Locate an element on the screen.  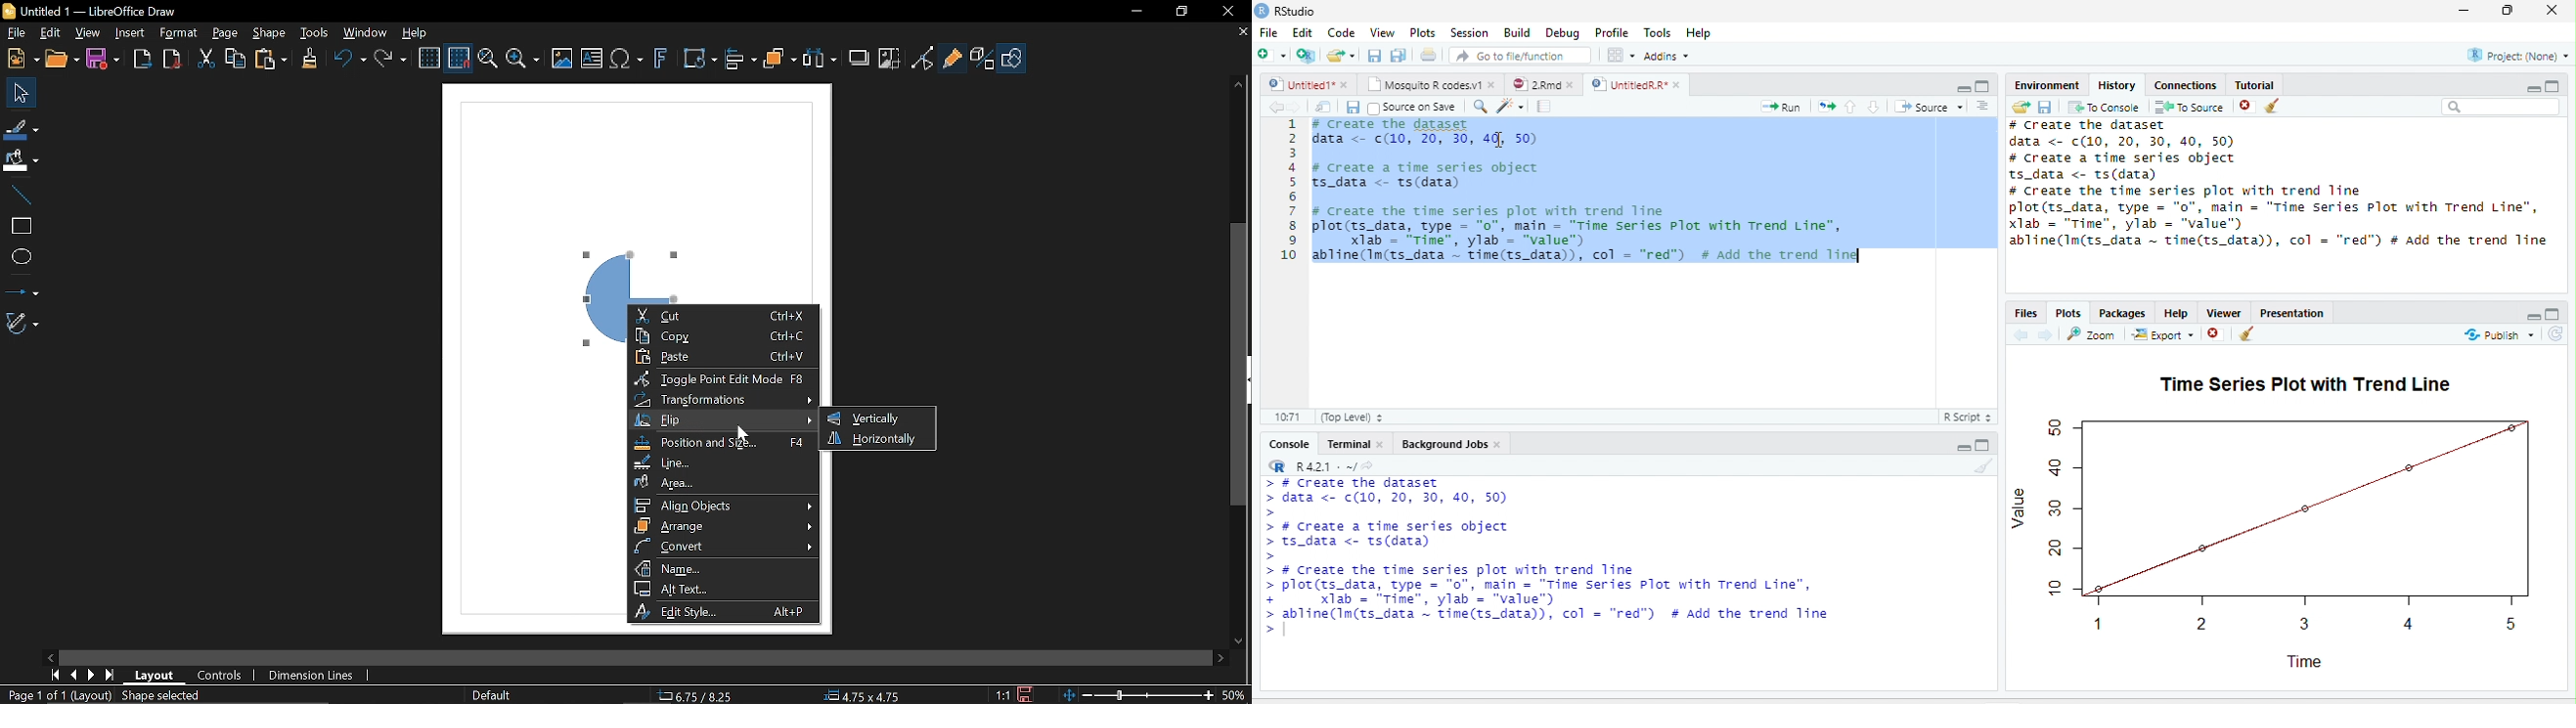
Alt text is located at coordinates (722, 589).